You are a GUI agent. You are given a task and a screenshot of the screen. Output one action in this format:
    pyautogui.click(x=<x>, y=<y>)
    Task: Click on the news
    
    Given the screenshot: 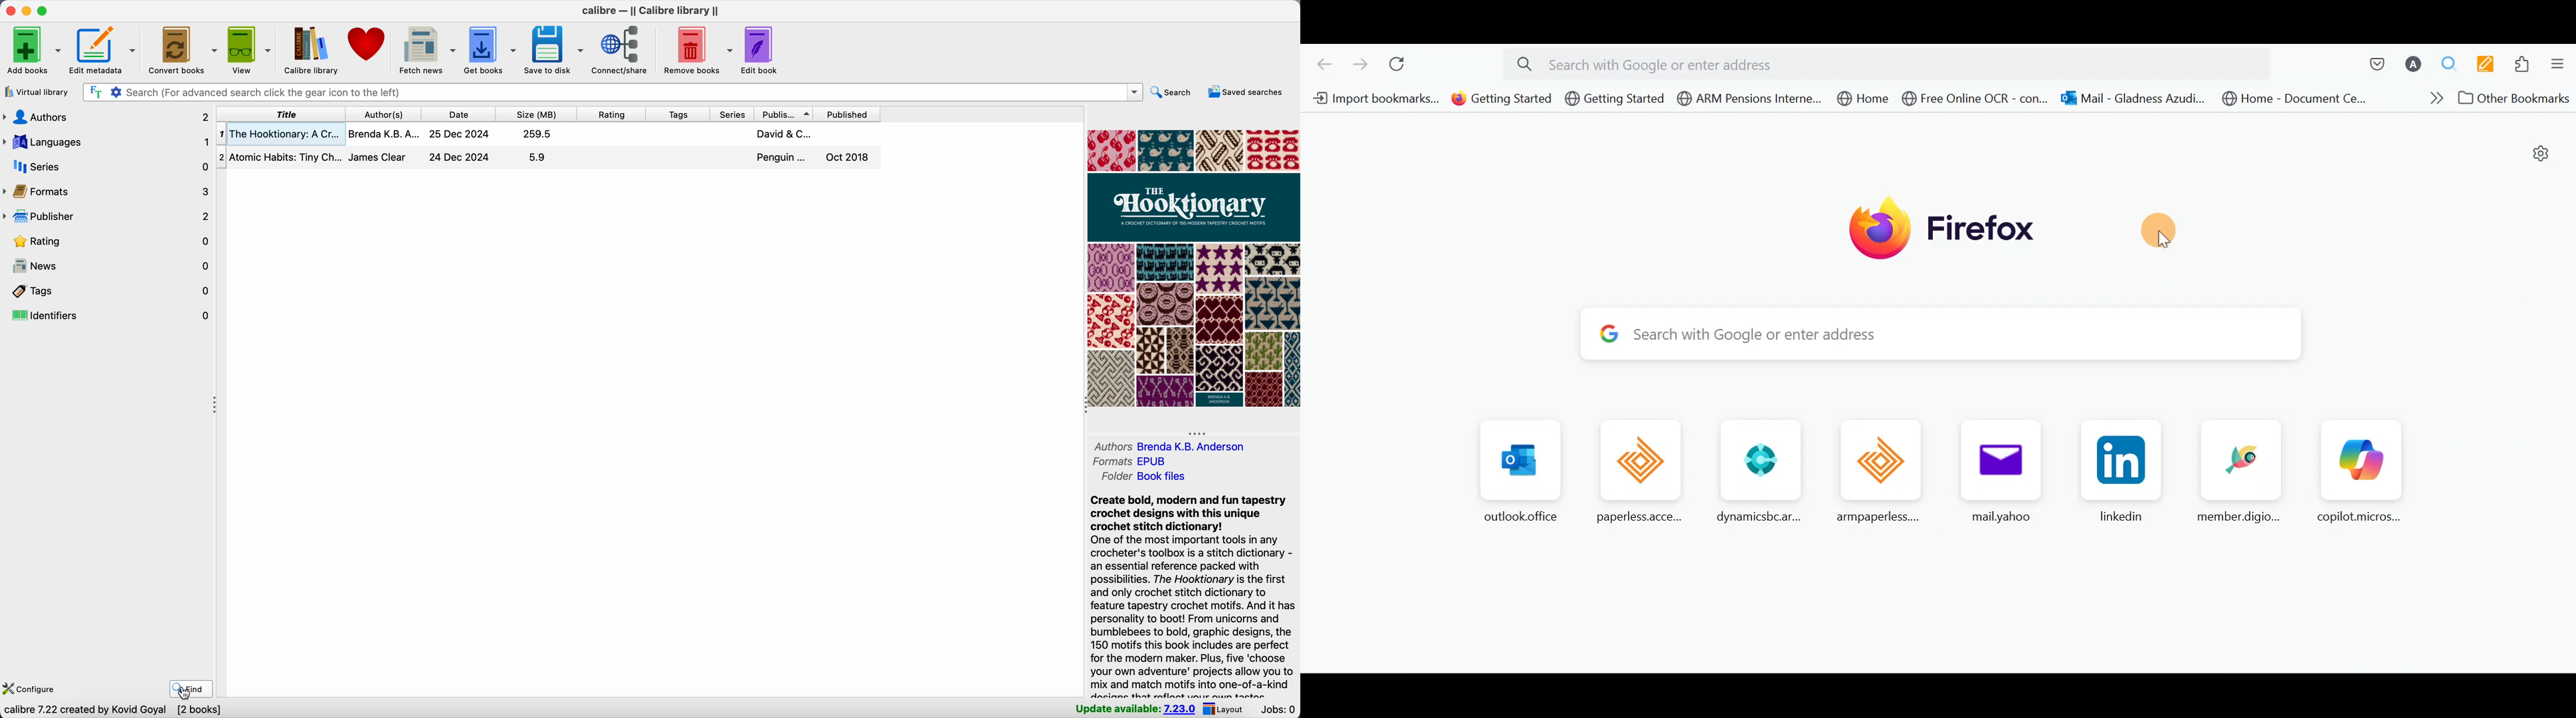 What is the action you would take?
    pyautogui.click(x=107, y=265)
    